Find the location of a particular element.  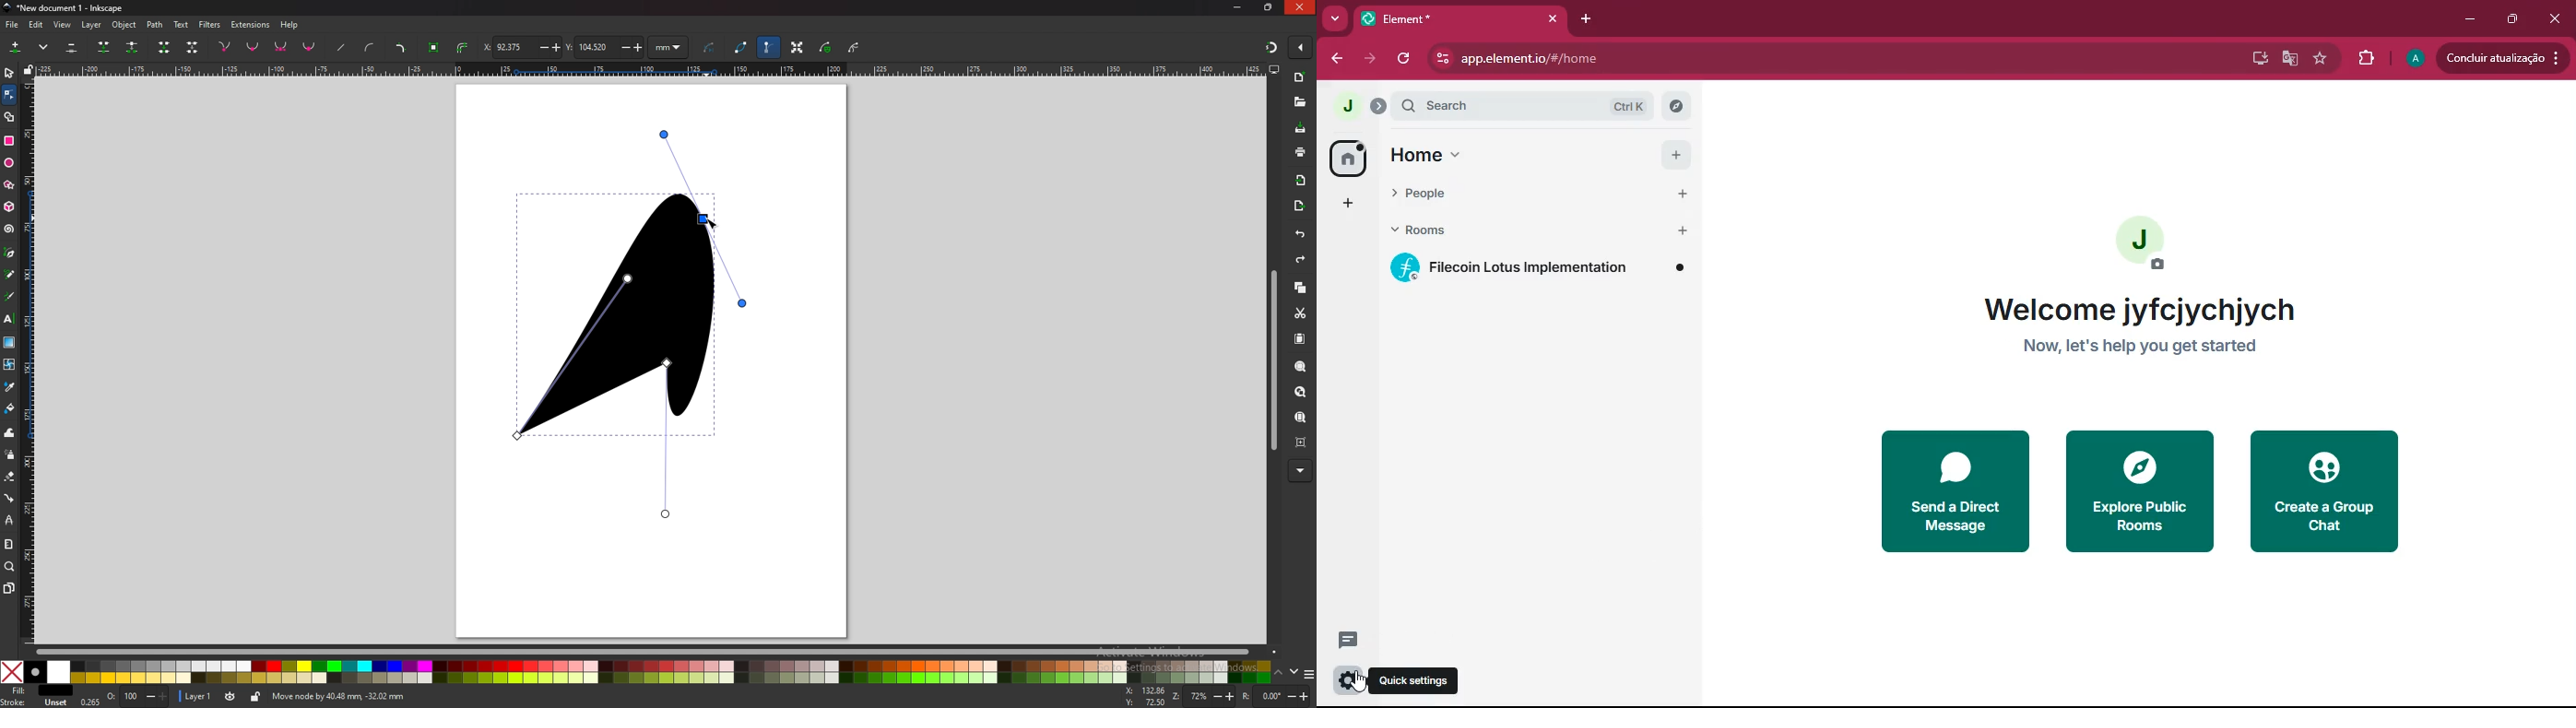

spray is located at coordinates (10, 454).